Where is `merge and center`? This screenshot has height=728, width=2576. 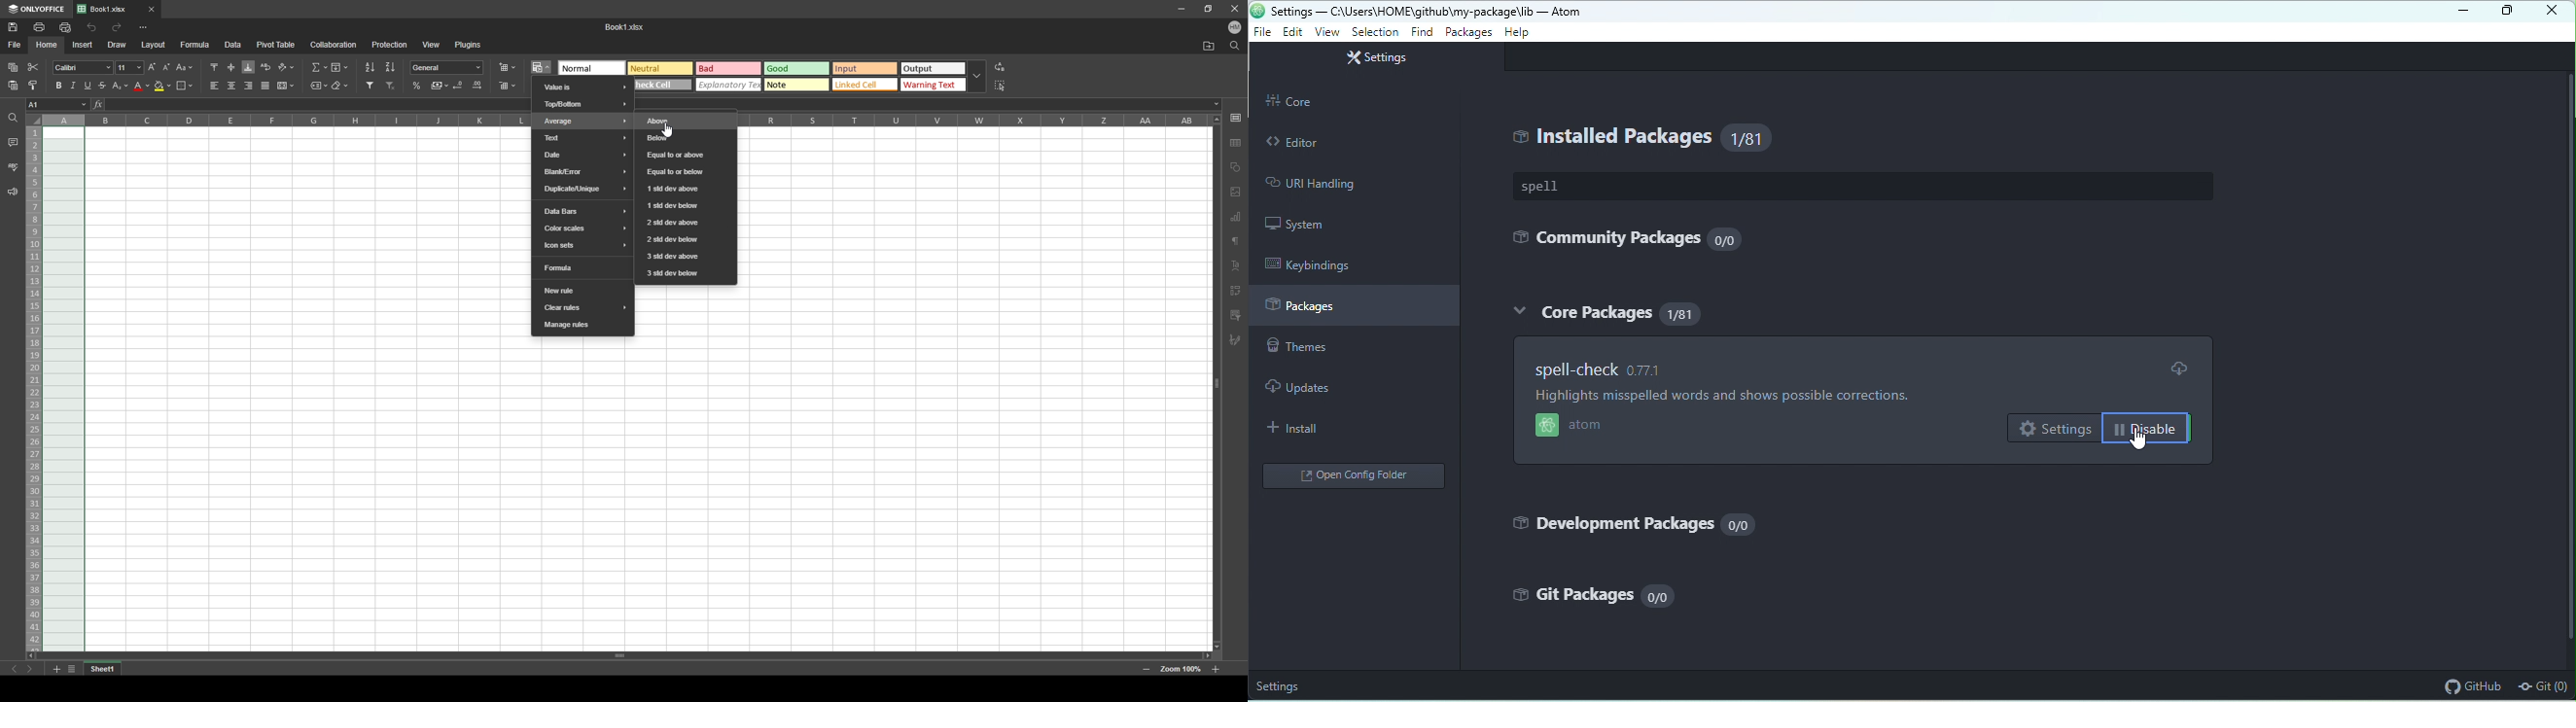
merge and center is located at coordinates (285, 85).